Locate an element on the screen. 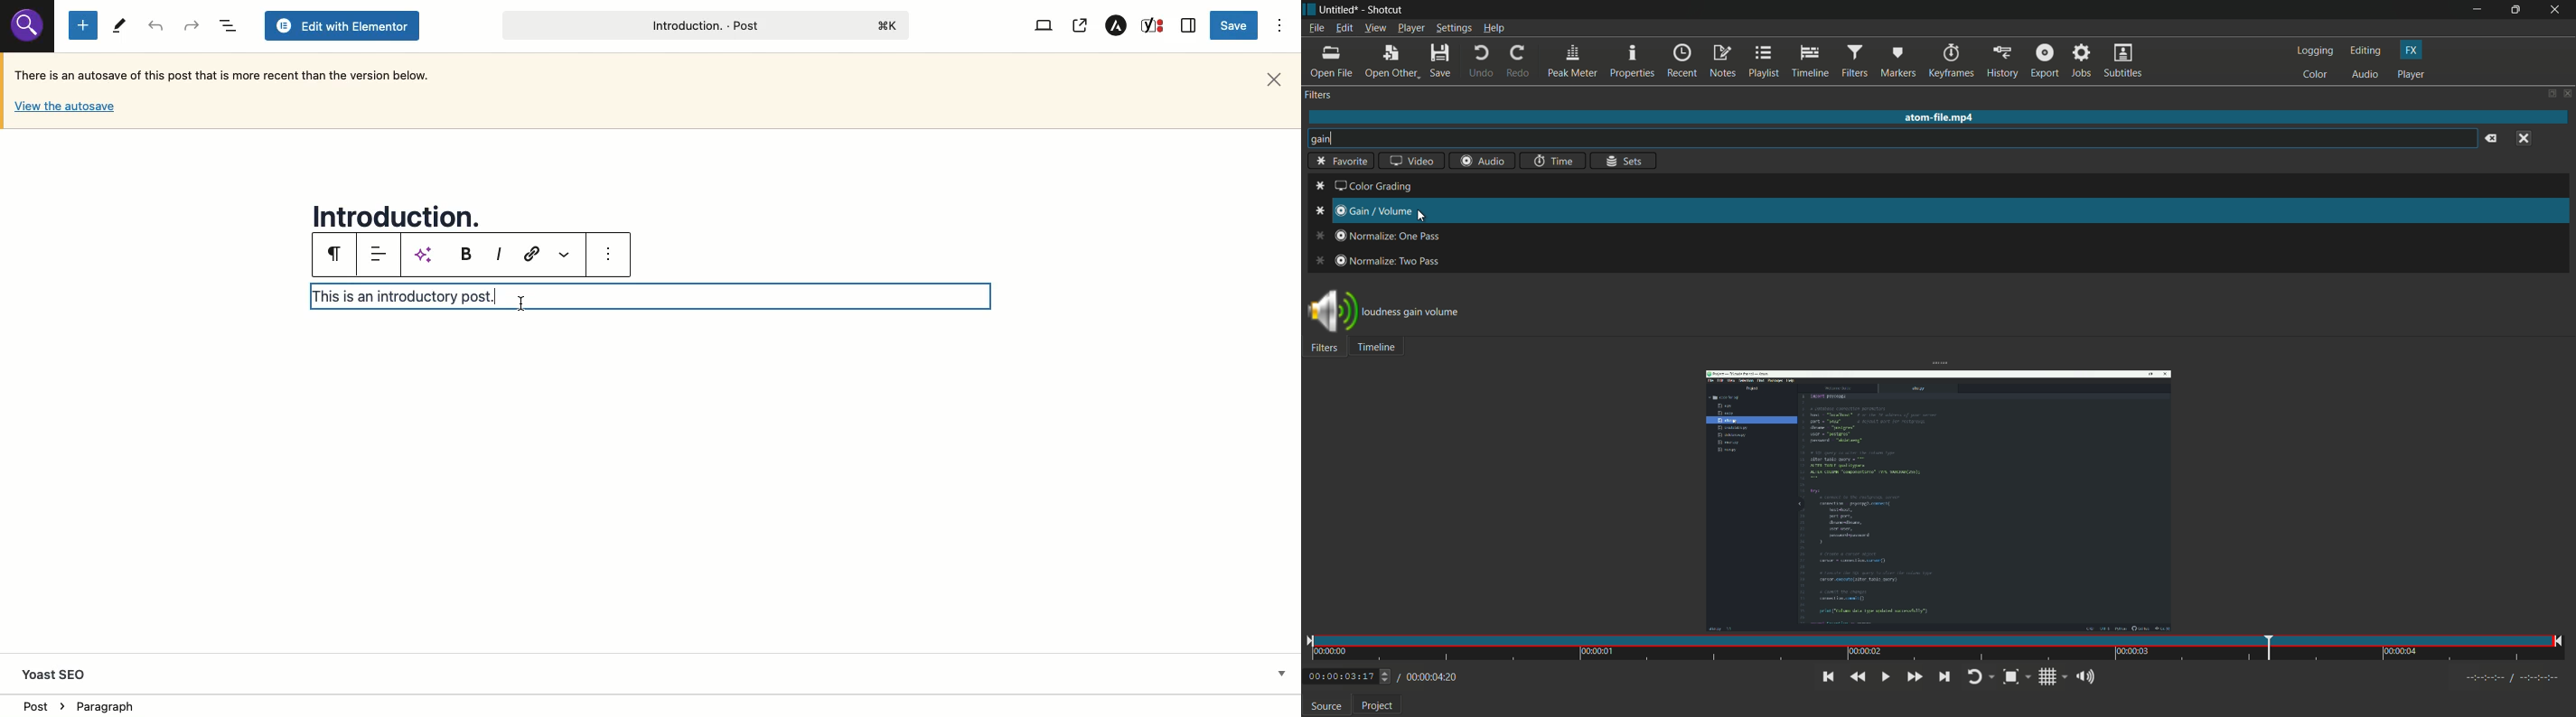  View is located at coordinates (1046, 26).